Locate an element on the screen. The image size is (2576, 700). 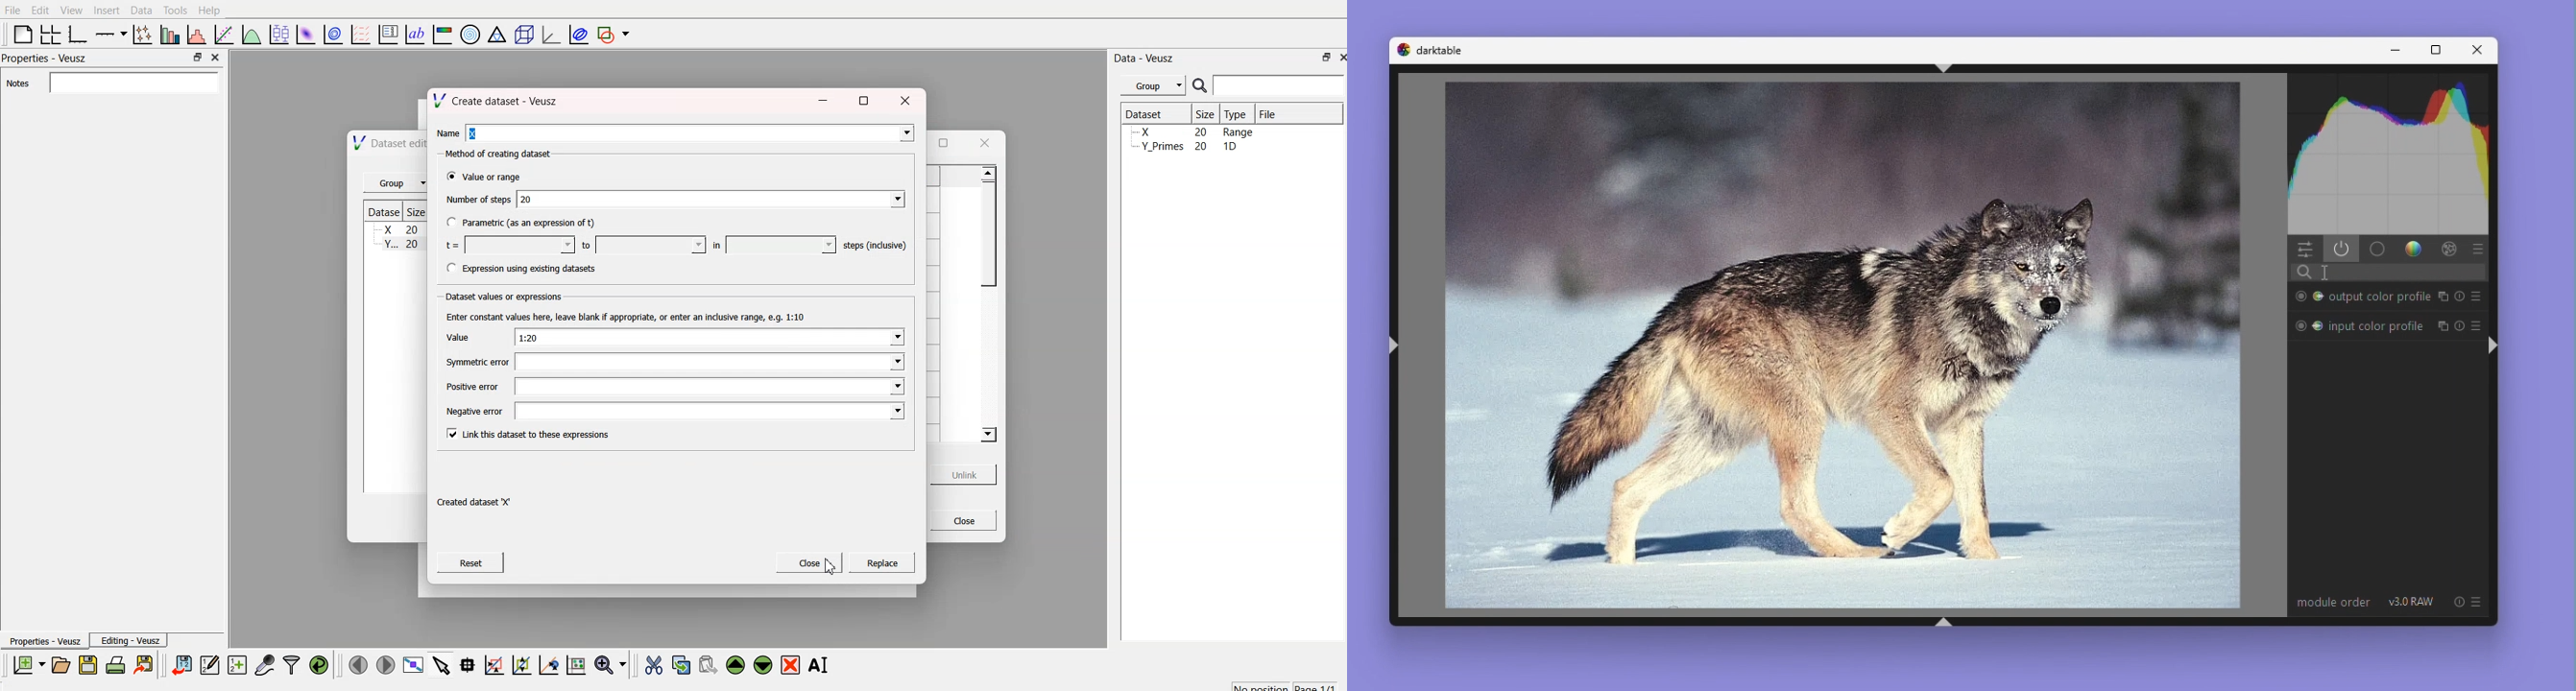
Data - Veusz is located at coordinates (1146, 56).